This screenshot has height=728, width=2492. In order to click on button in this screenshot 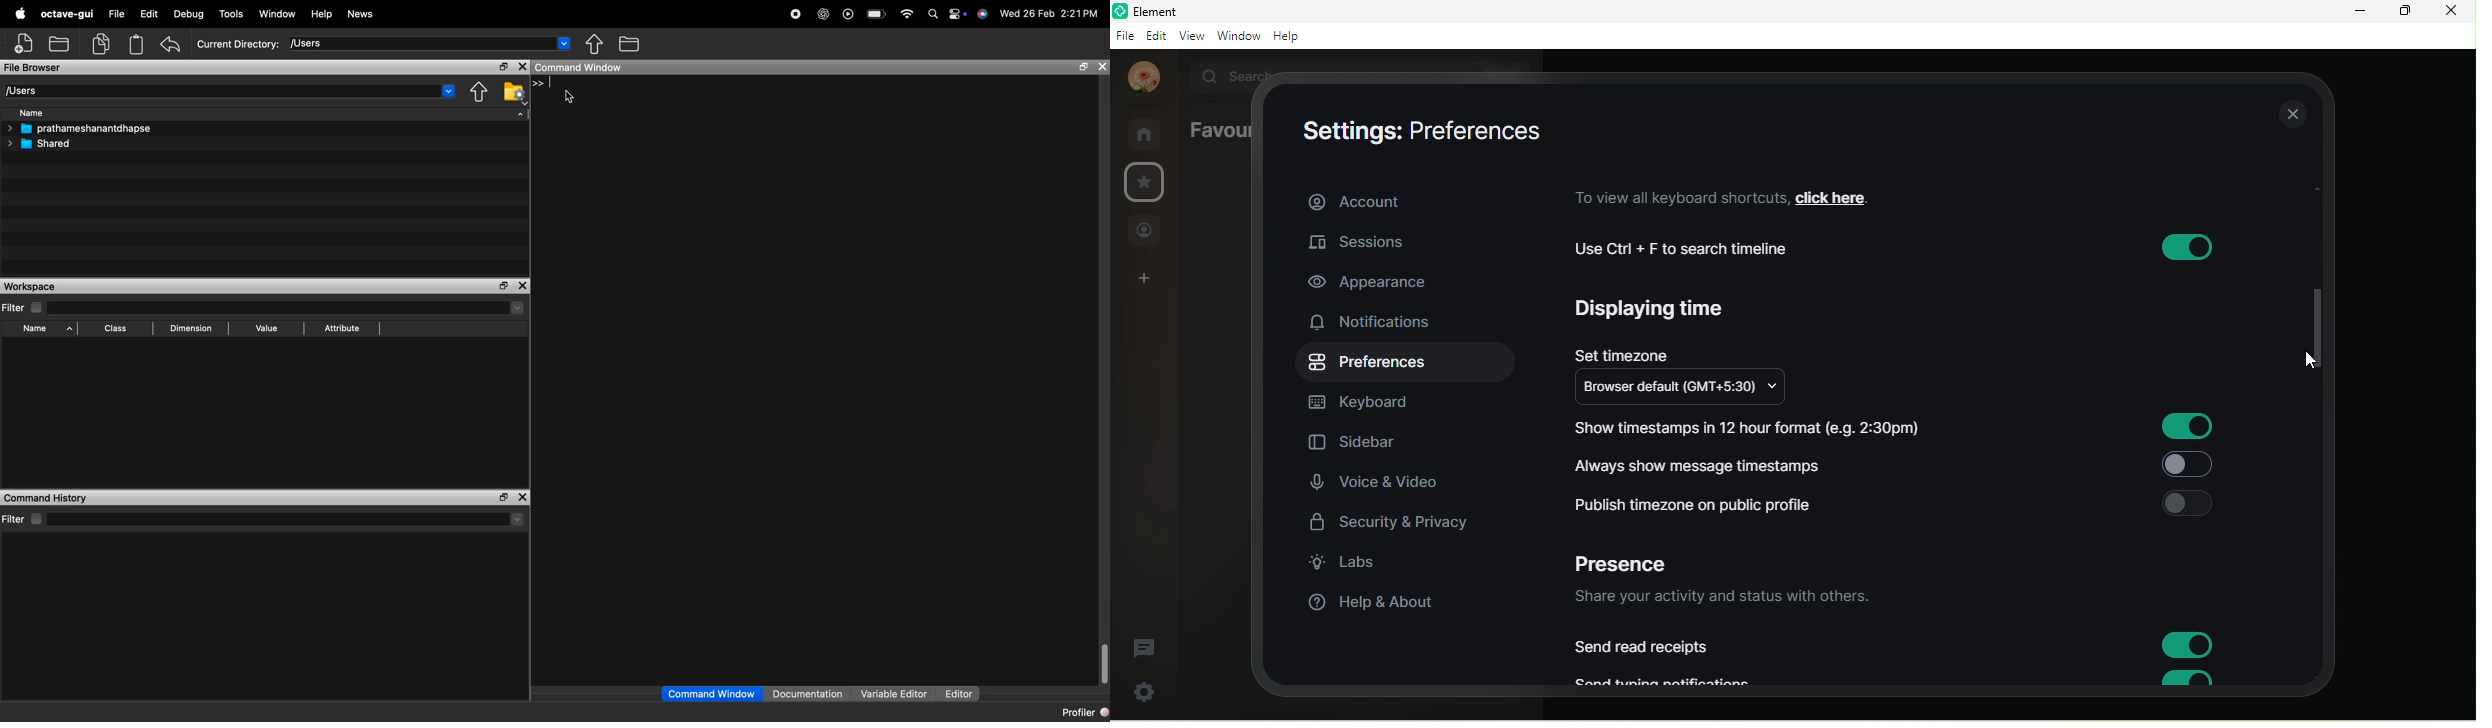, I will do `click(2188, 427)`.